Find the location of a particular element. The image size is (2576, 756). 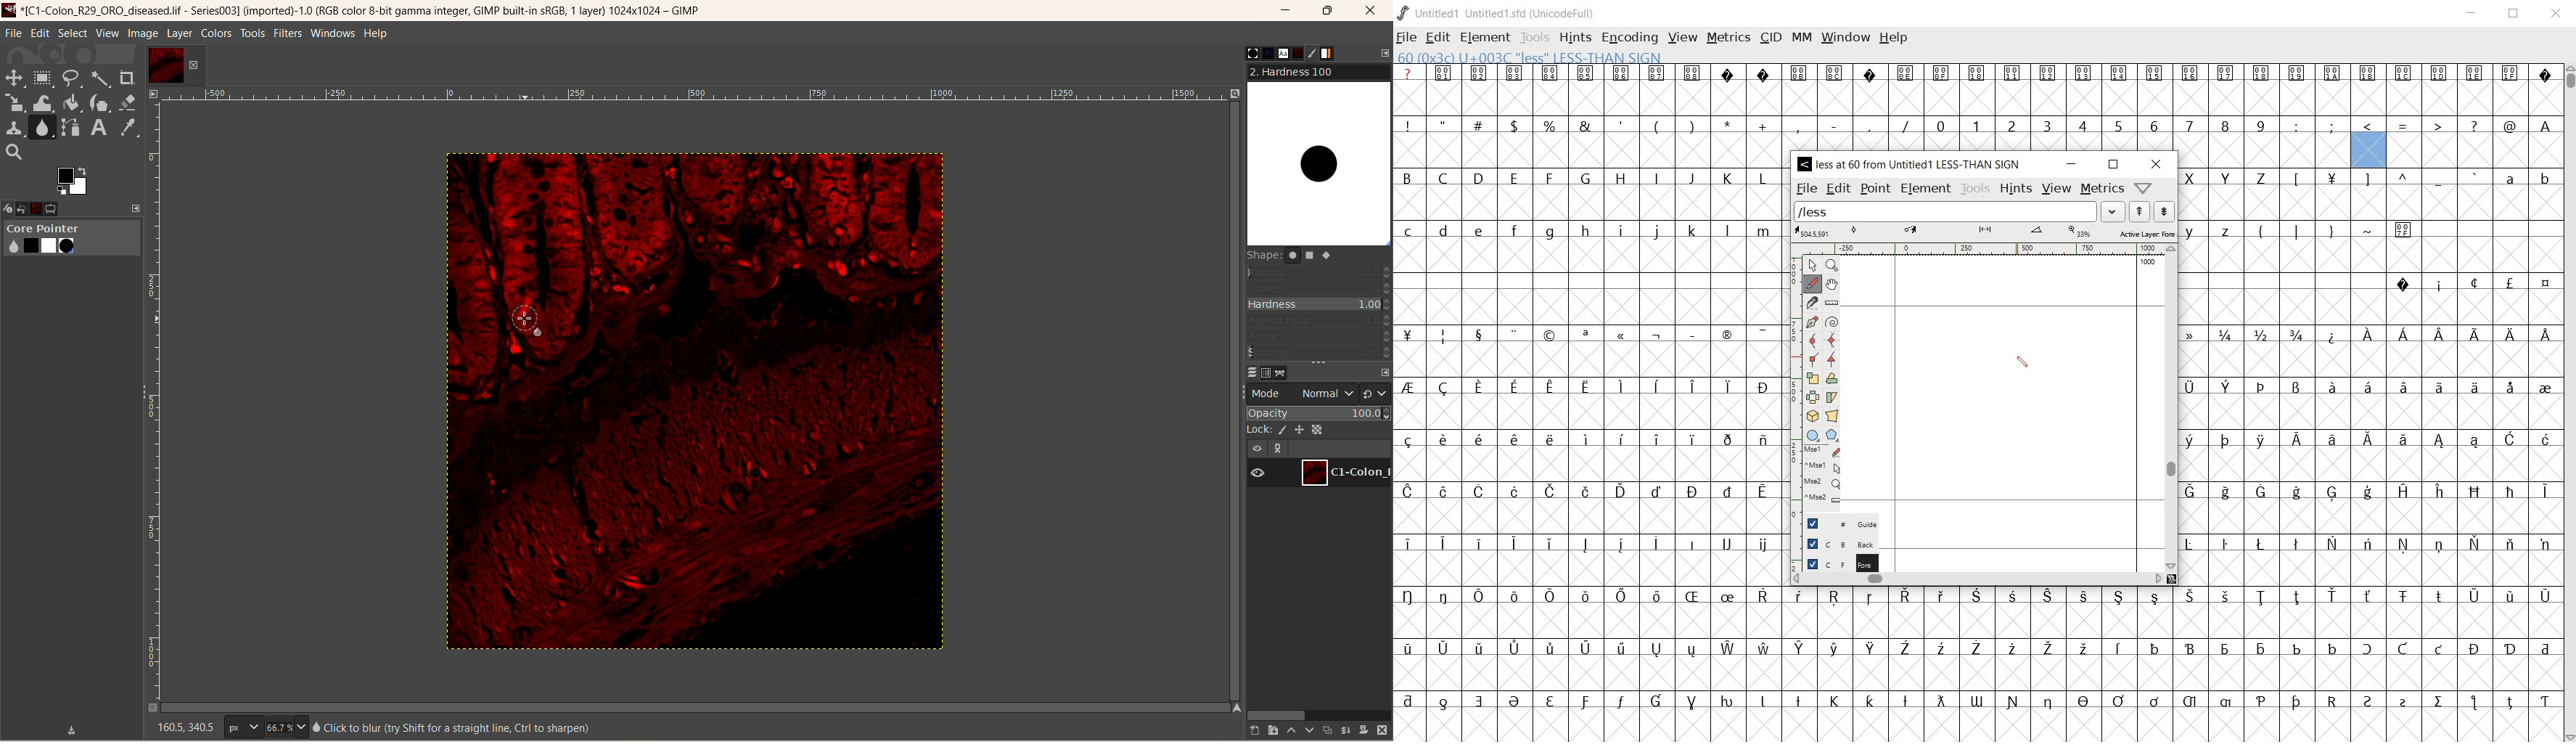

crop tool is located at coordinates (128, 78).